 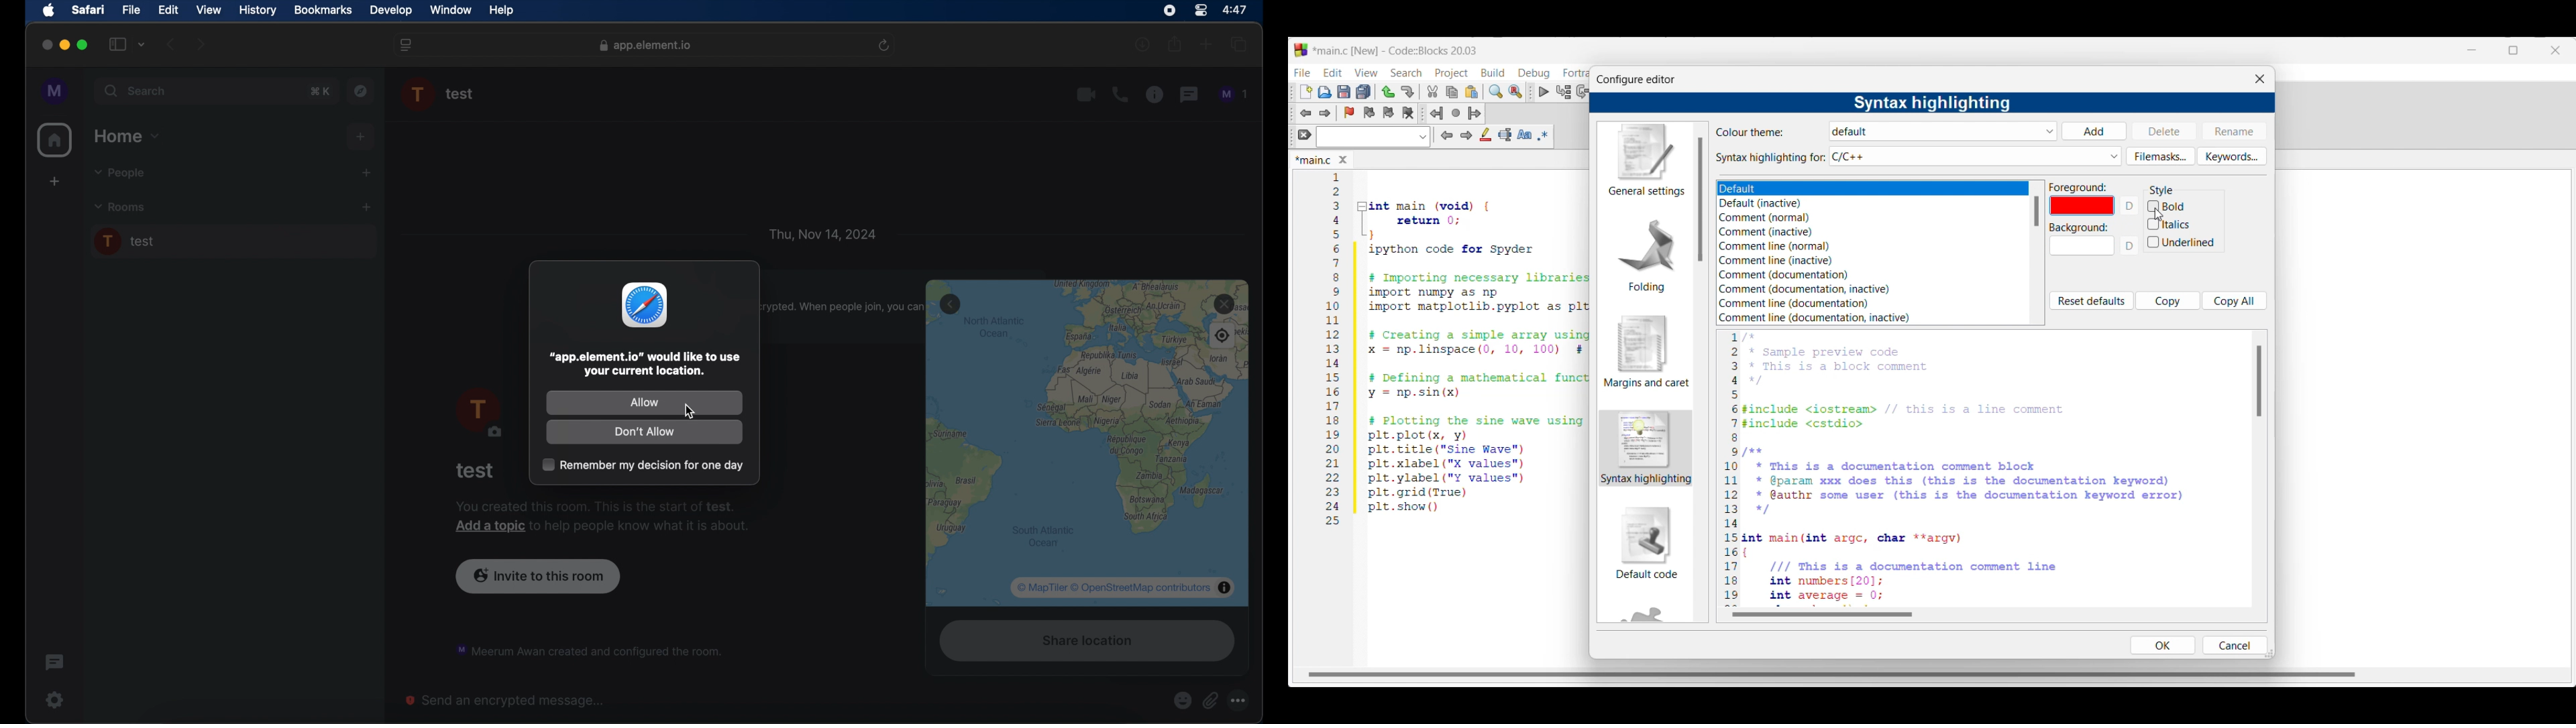 I want to click on Rename, so click(x=2234, y=131).